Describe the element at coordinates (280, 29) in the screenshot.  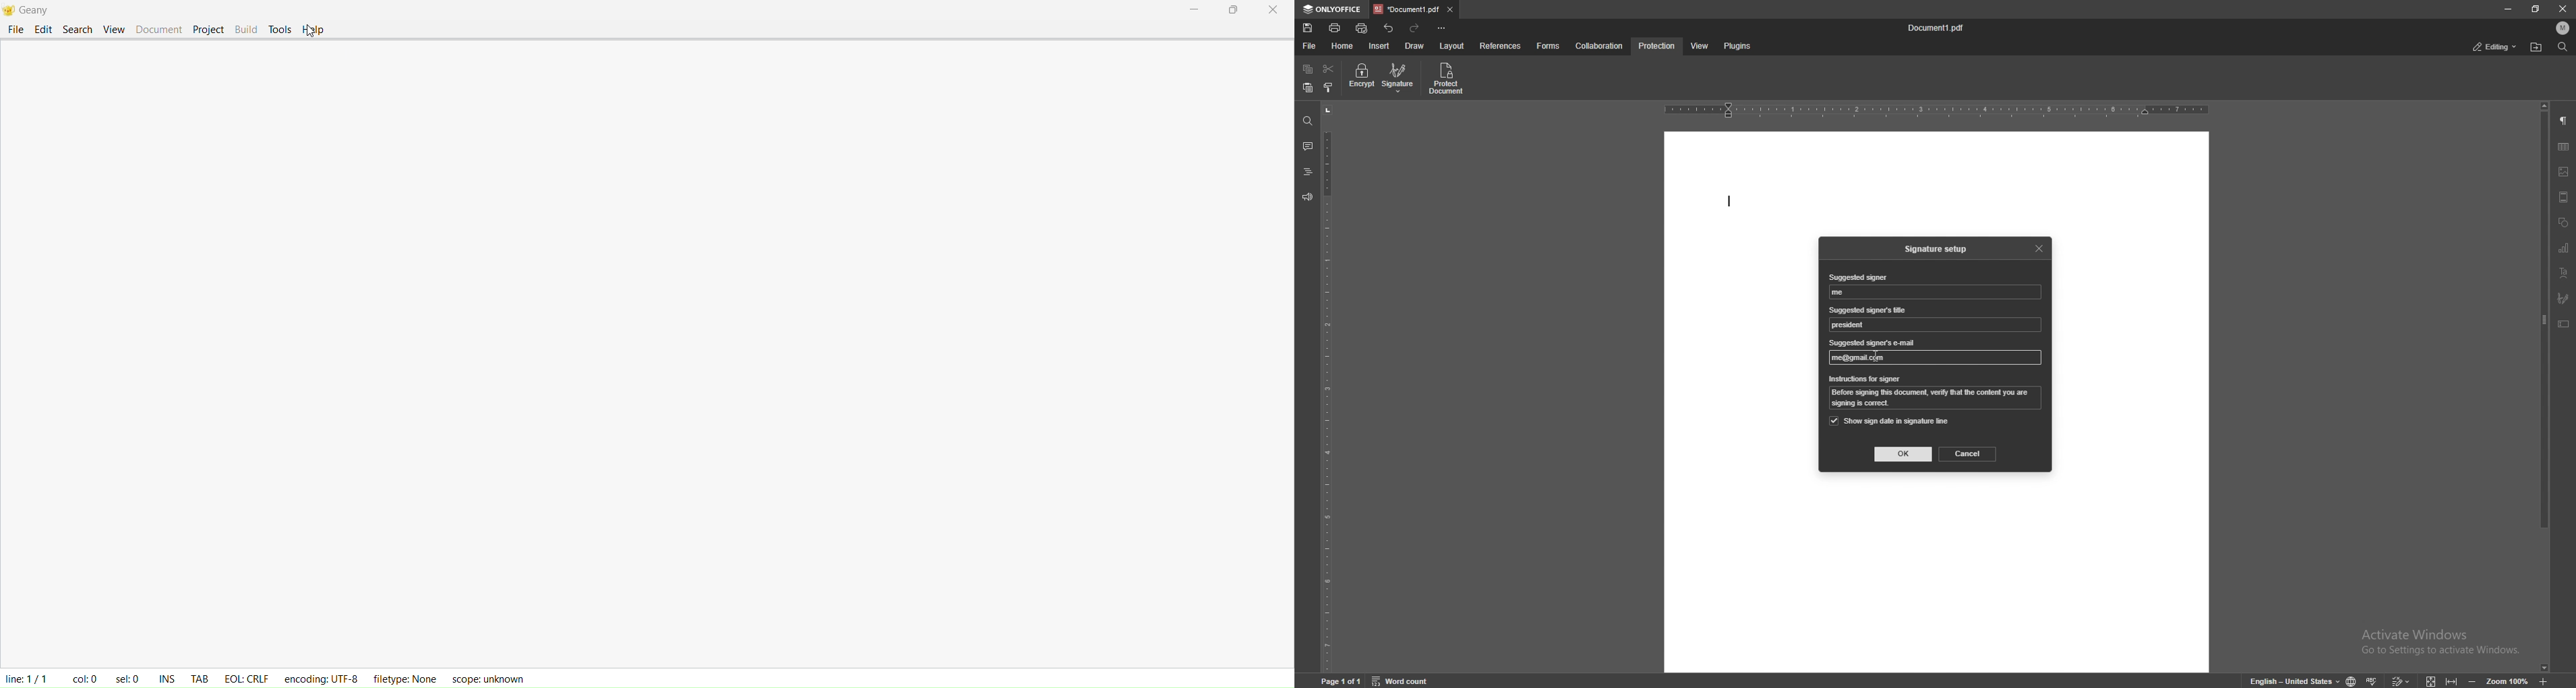
I see `tools` at that location.